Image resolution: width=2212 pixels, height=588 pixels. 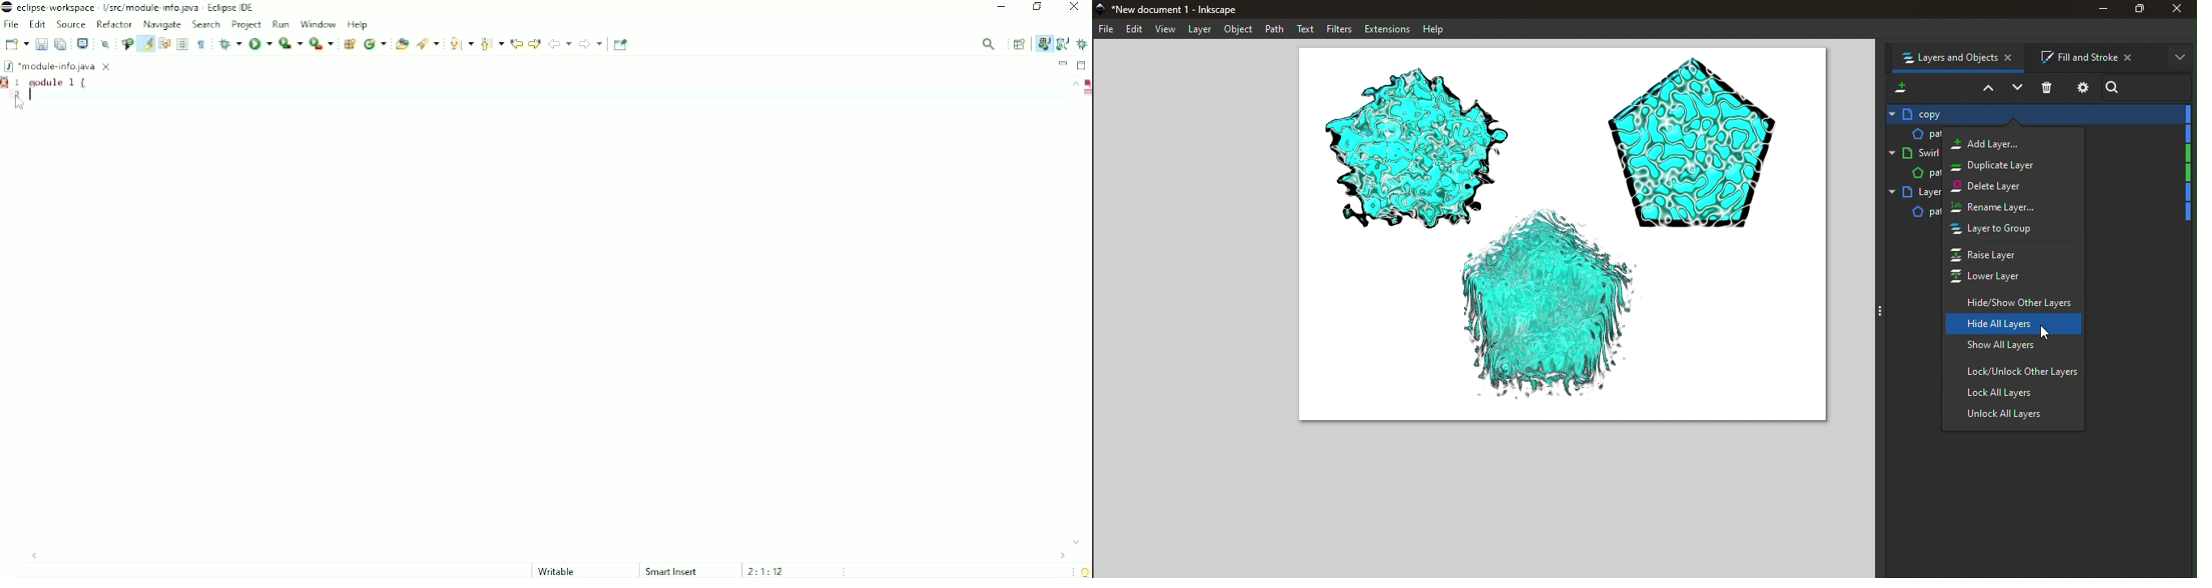 I want to click on Search, so click(x=207, y=25).